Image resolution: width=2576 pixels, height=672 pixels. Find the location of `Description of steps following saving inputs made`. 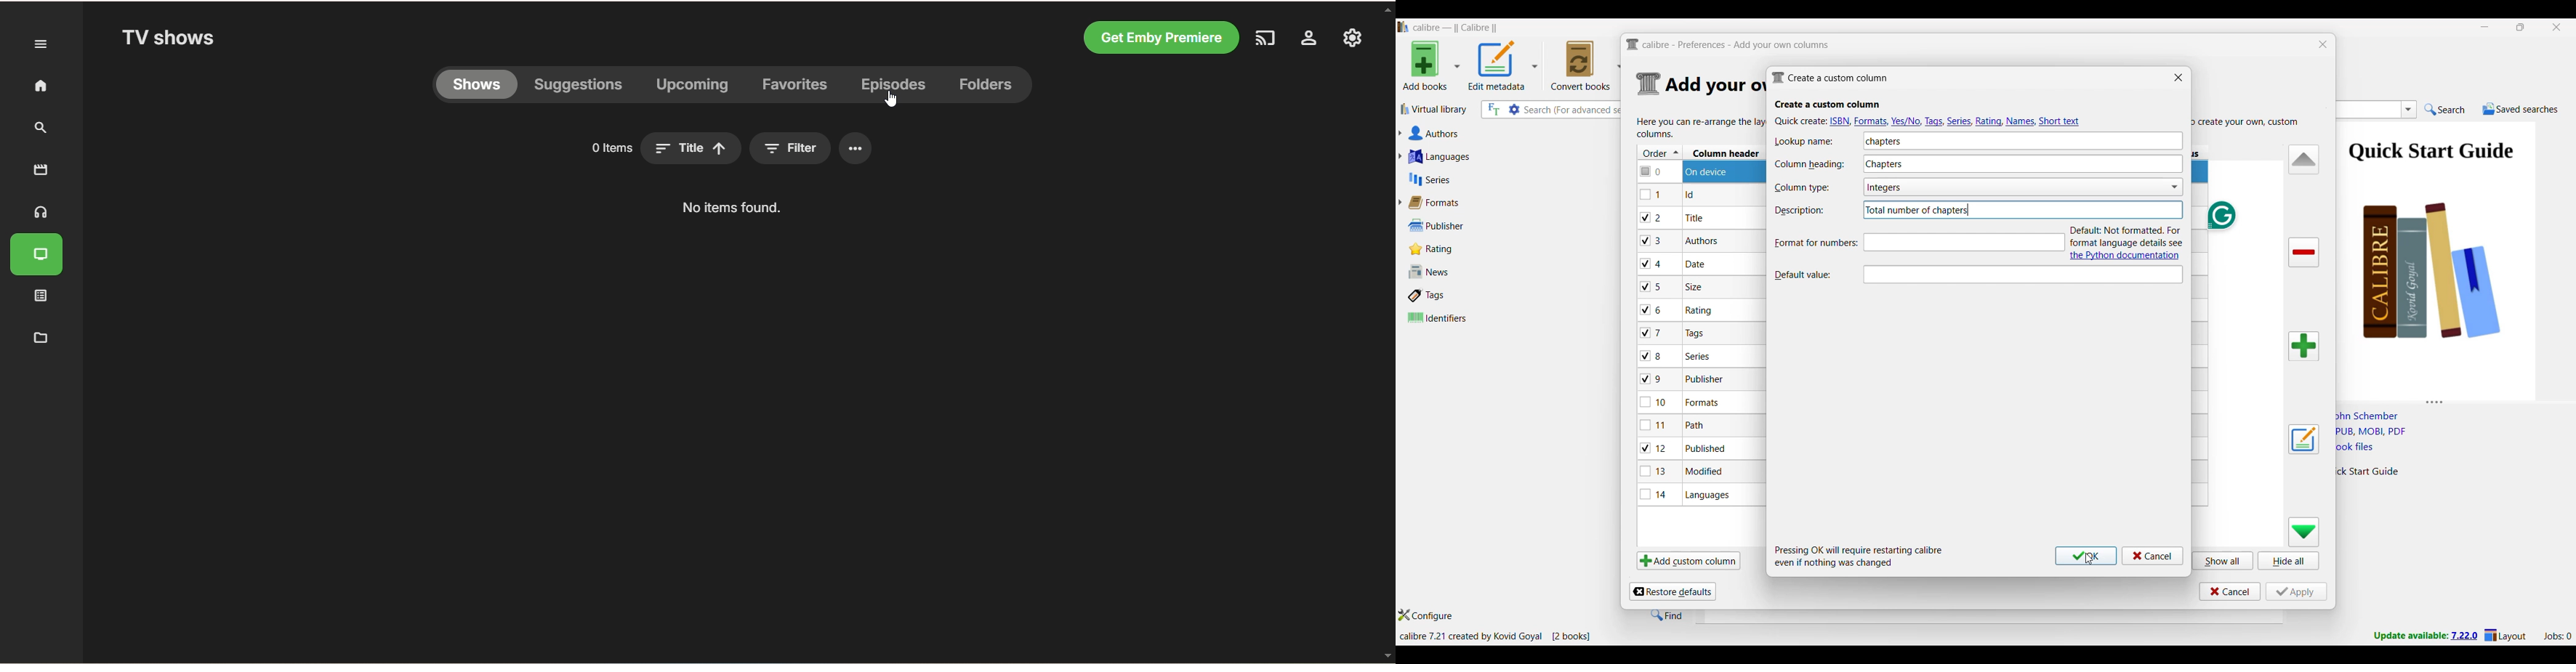

Description of steps following saving inputs made is located at coordinates (1859, 556).